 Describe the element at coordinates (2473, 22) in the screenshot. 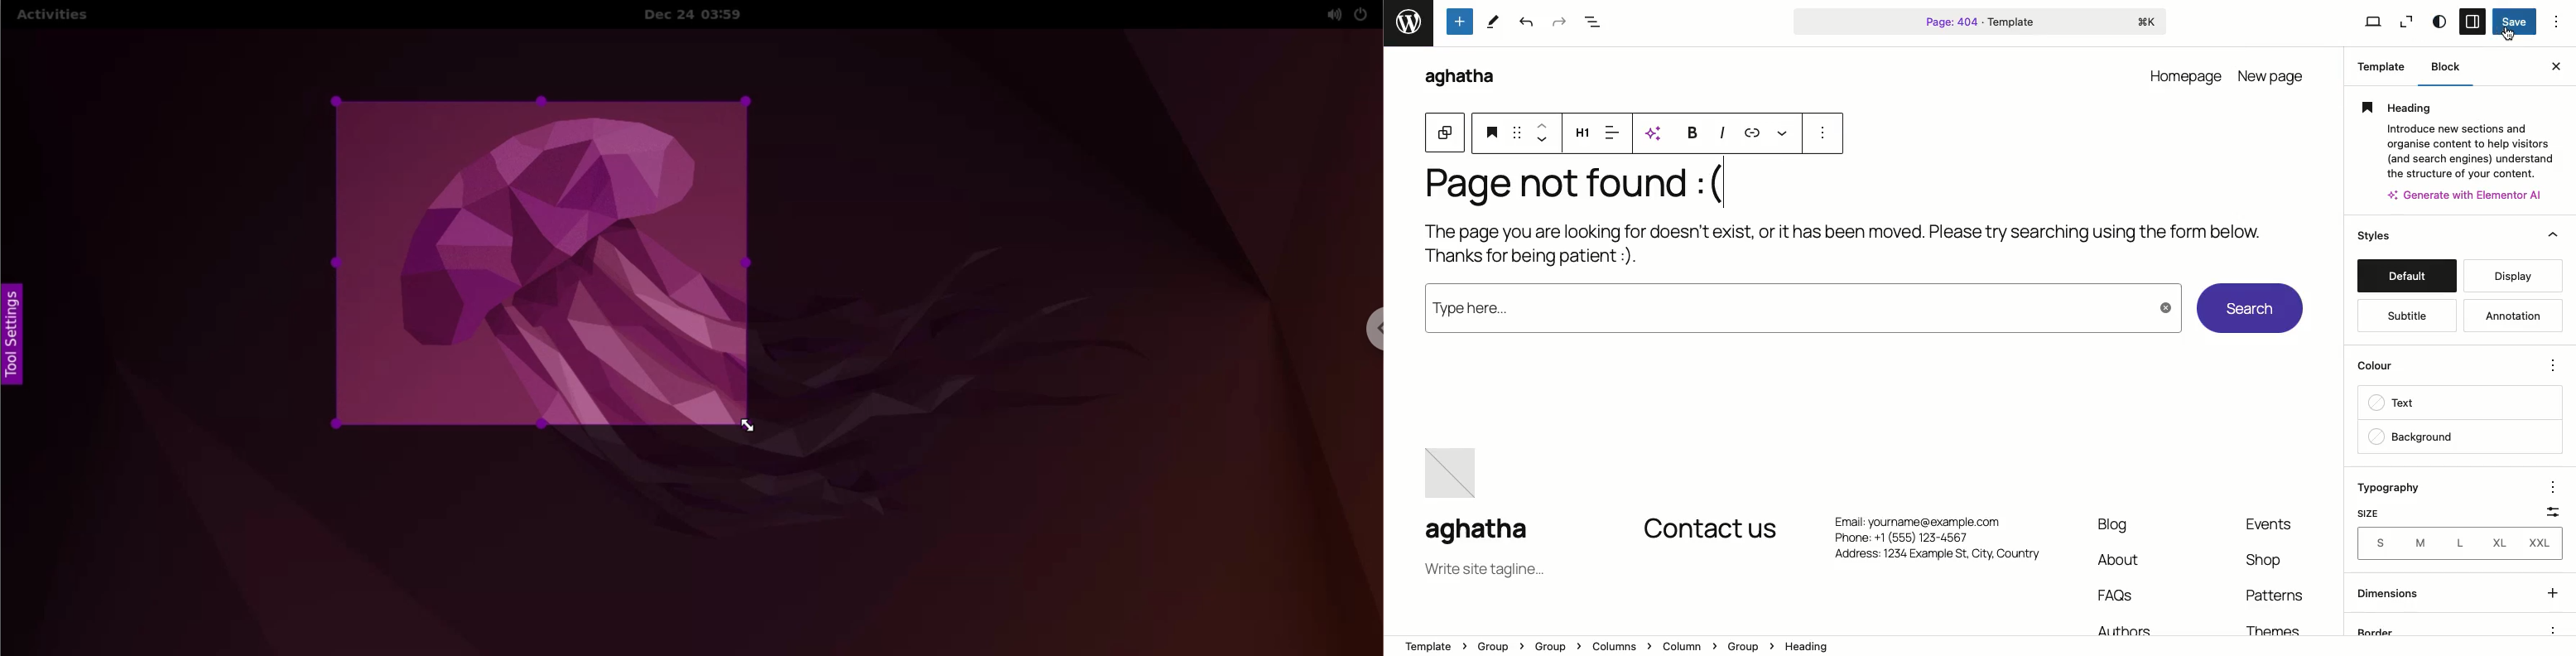

I see `Sidebar` at that location.